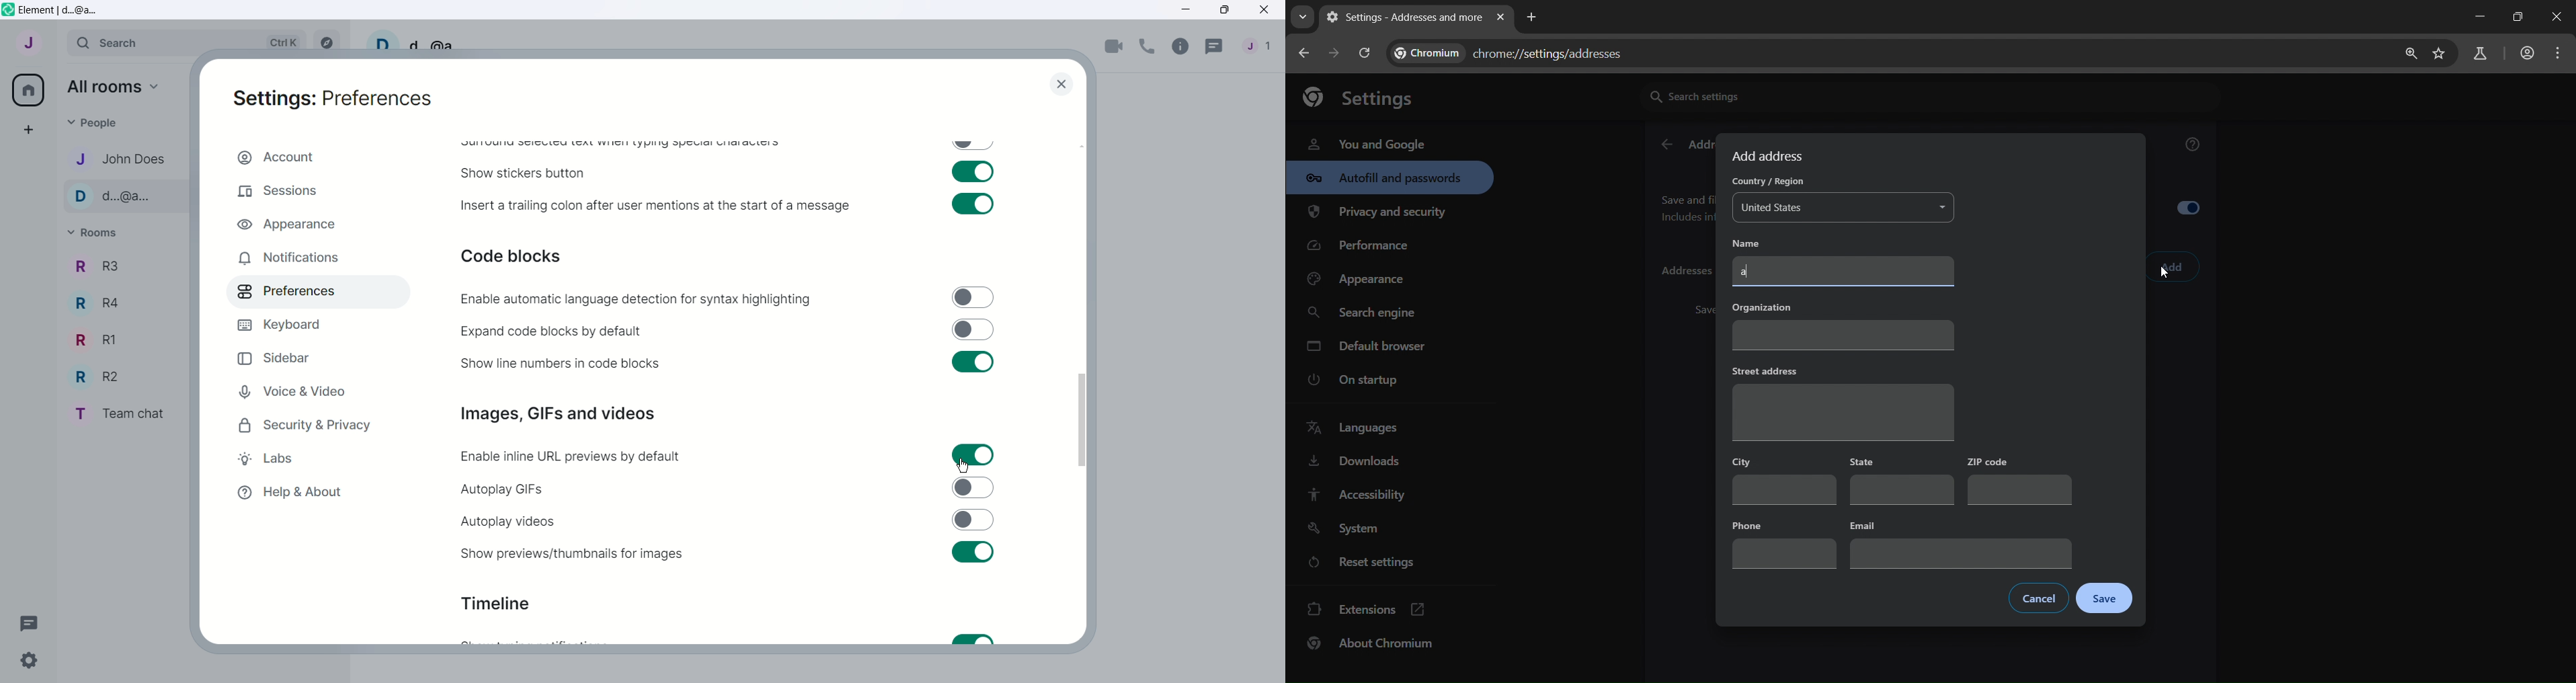  I want to click on Appearance, so click(315, 222).